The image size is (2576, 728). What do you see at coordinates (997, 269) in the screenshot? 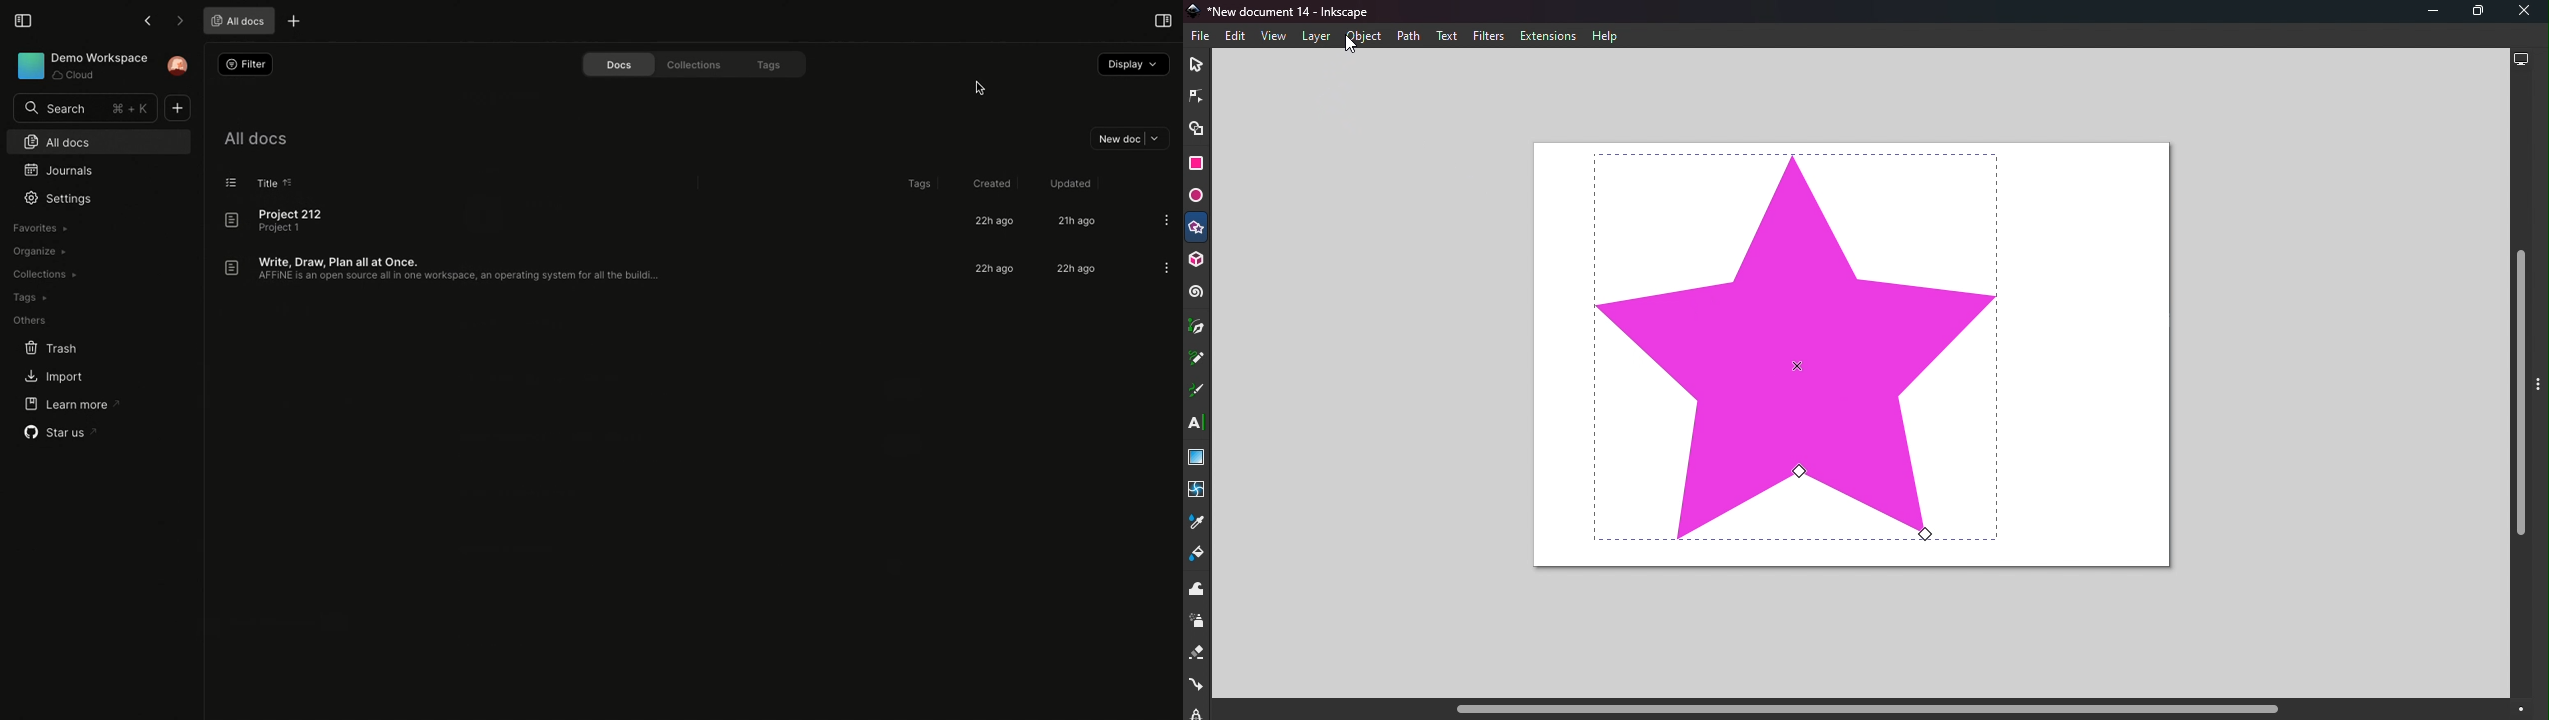
I see `22h ago` at bounding box center [997, 269].